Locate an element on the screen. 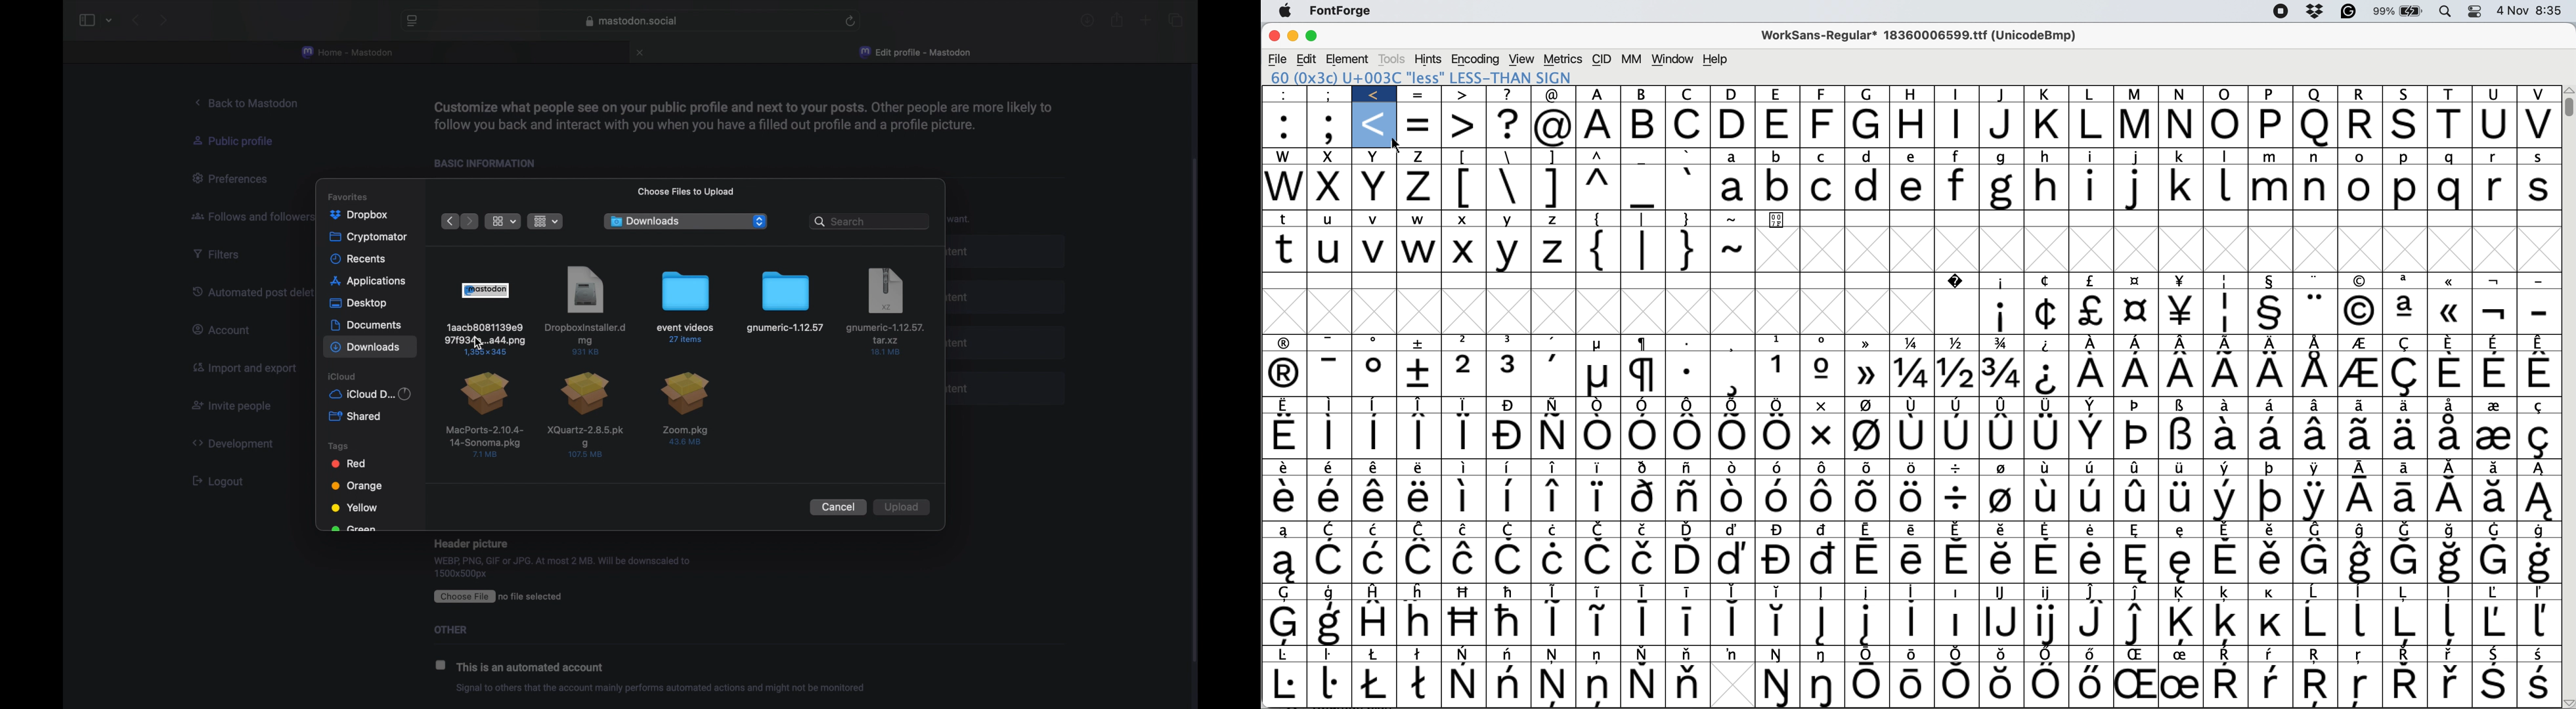  file is located at coordinates (586, 310).